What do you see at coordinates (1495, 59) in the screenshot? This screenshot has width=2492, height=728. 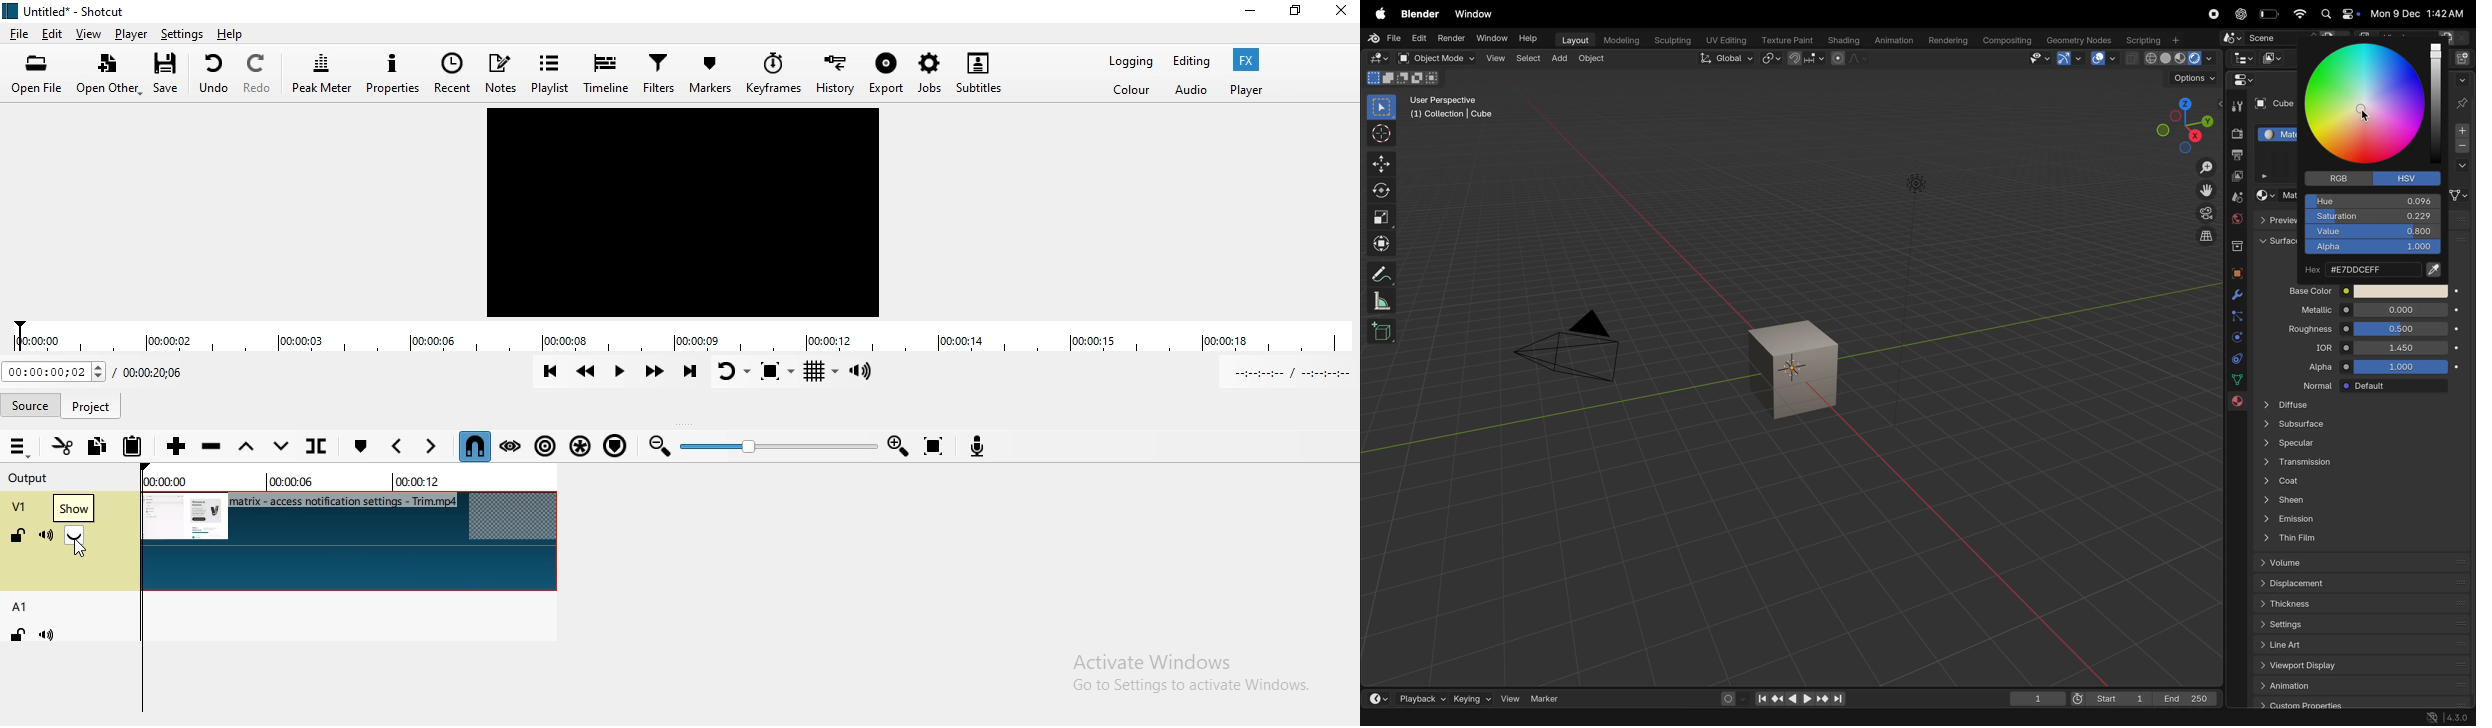 I see `view` at bounding box center [1495, 59].